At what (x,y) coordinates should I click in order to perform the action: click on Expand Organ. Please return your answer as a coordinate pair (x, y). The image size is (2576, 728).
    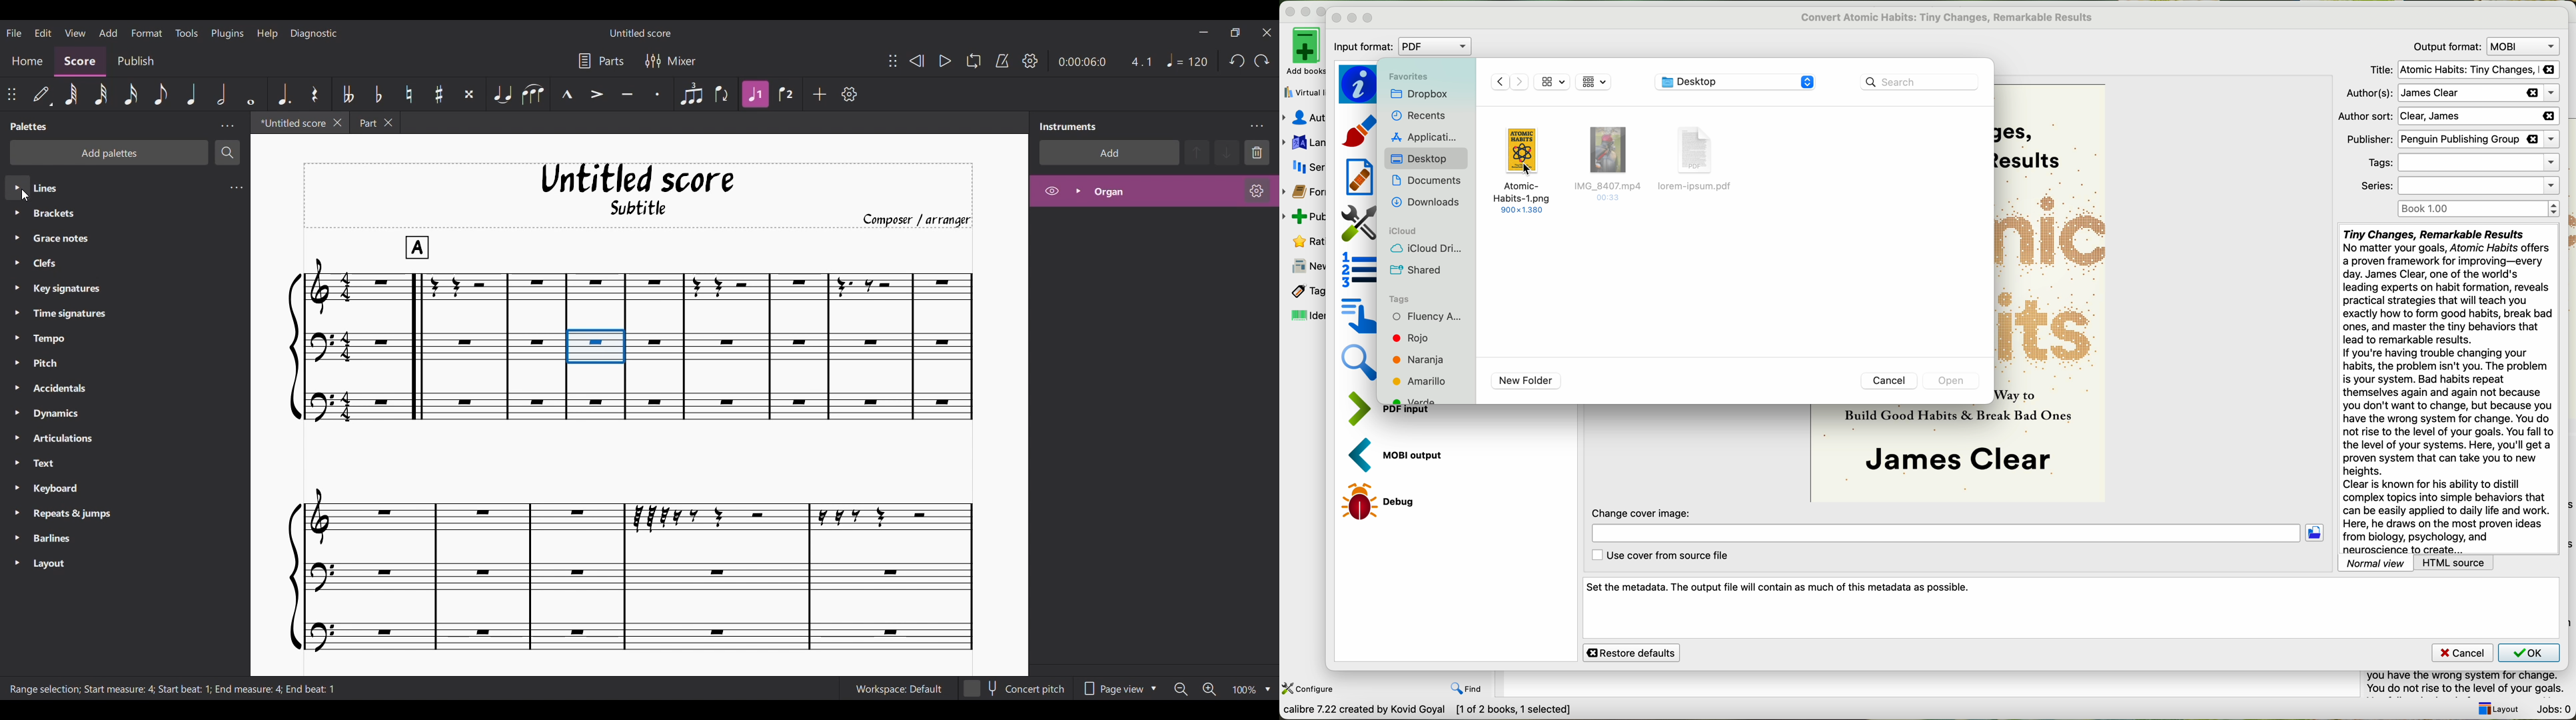
    Looking at the image, I should click on (1078, 191).